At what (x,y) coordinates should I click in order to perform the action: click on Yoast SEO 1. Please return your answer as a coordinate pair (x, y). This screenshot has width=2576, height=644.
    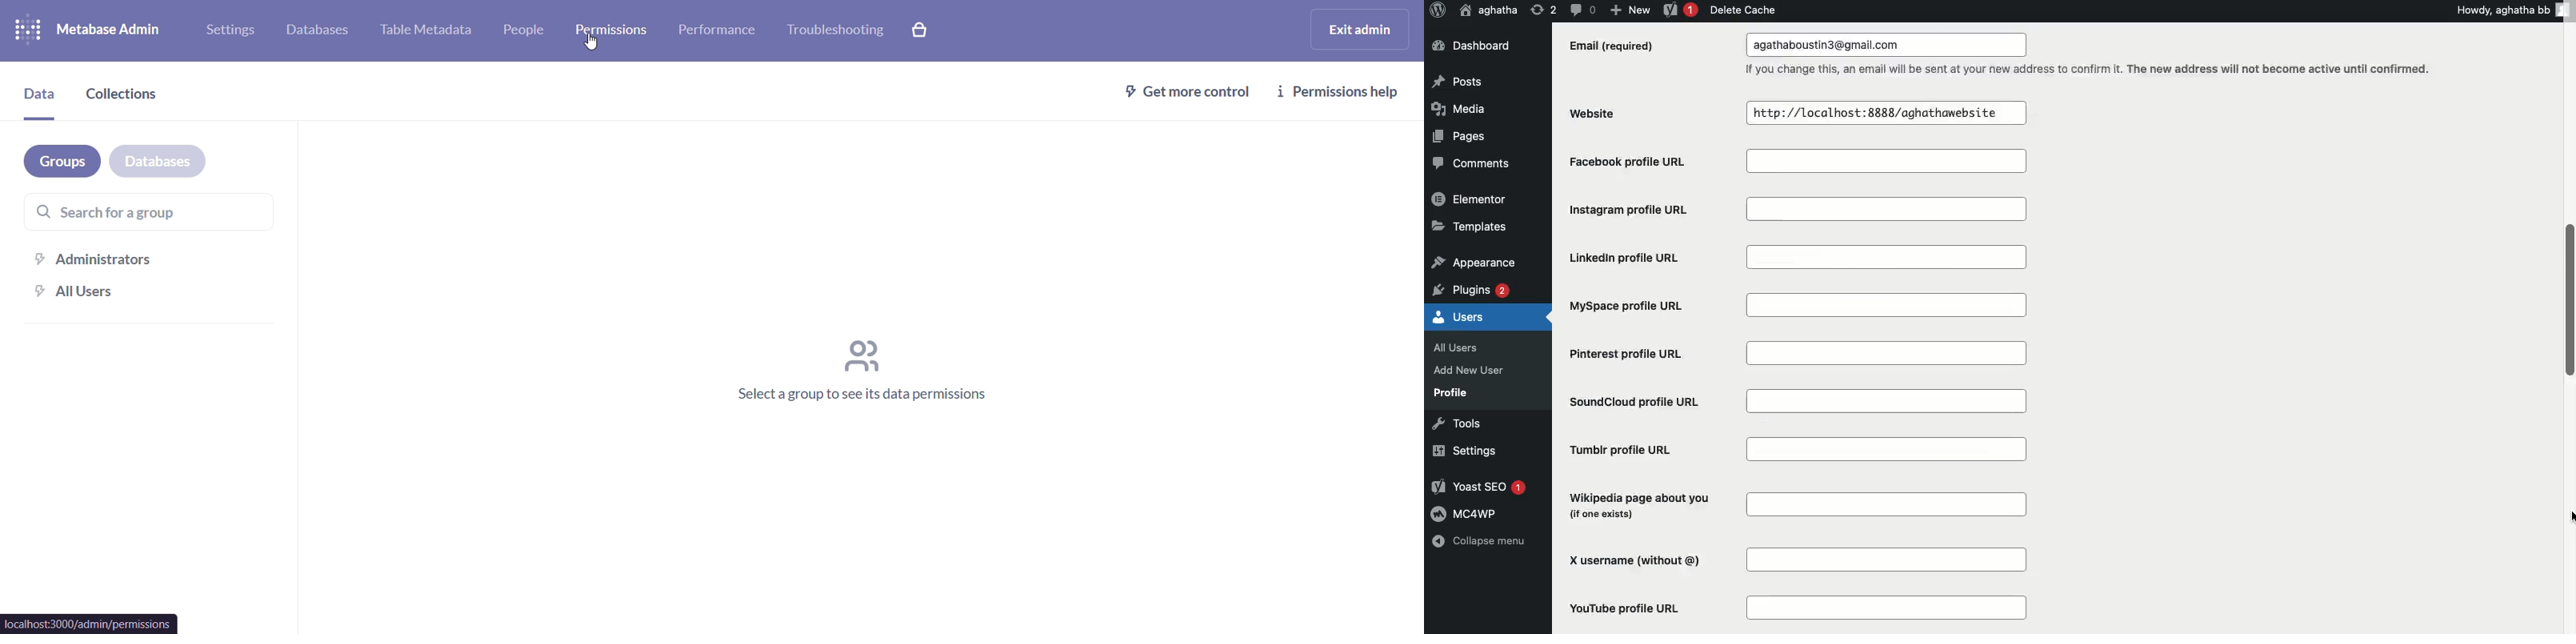
    Looking at the image, I should click on (1482, 488).